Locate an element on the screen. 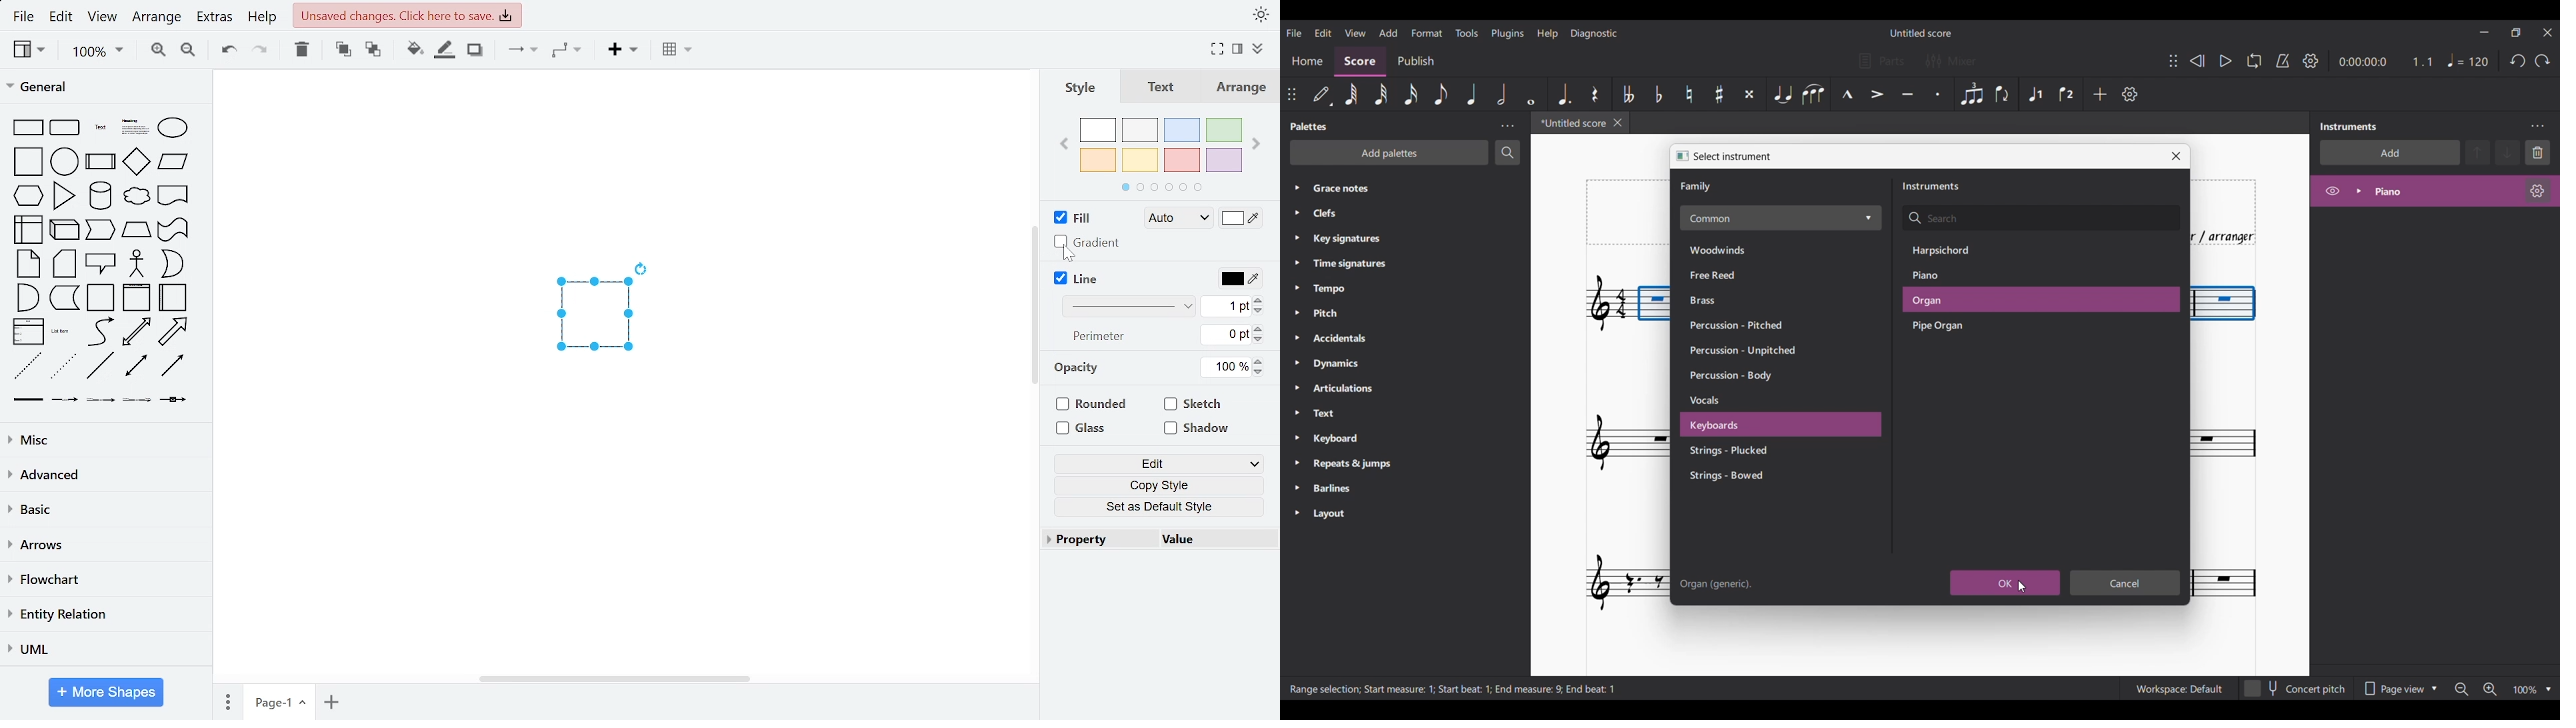 The image size is (2576, 728). Toggle natural is located at coordinates (1689, 94).